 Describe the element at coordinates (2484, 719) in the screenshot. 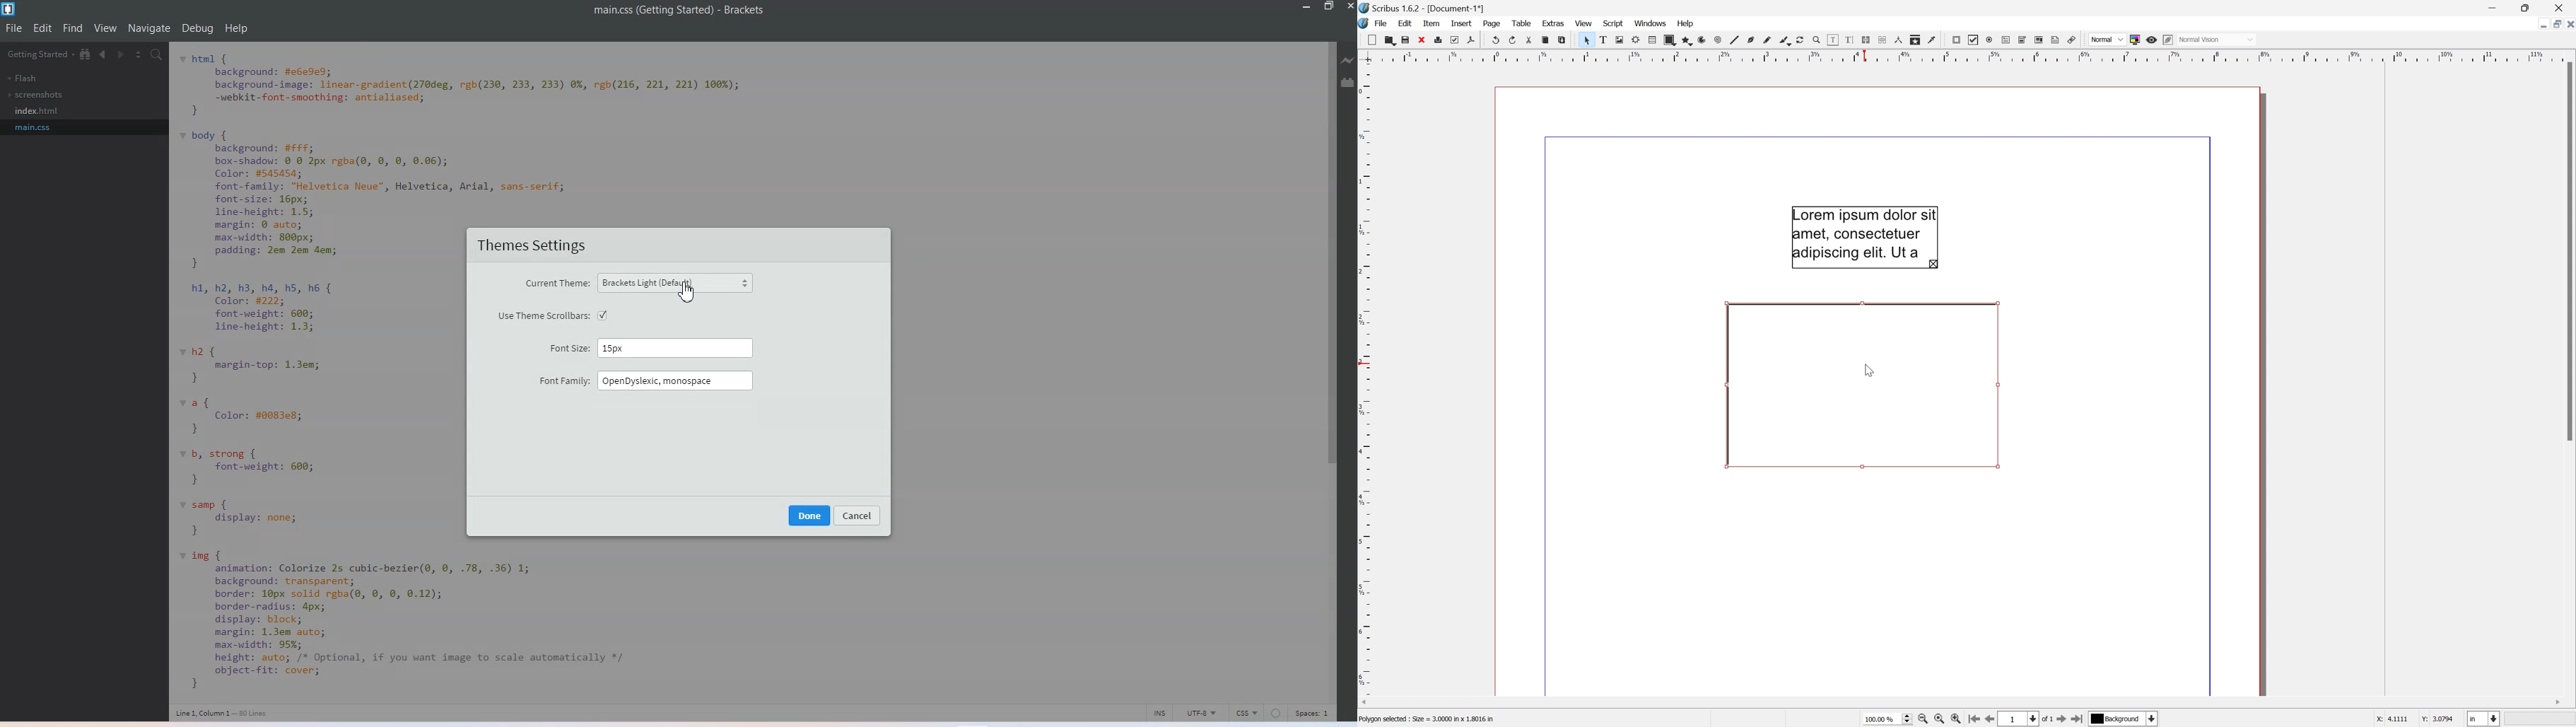

I see `Select the current unit` at that location.